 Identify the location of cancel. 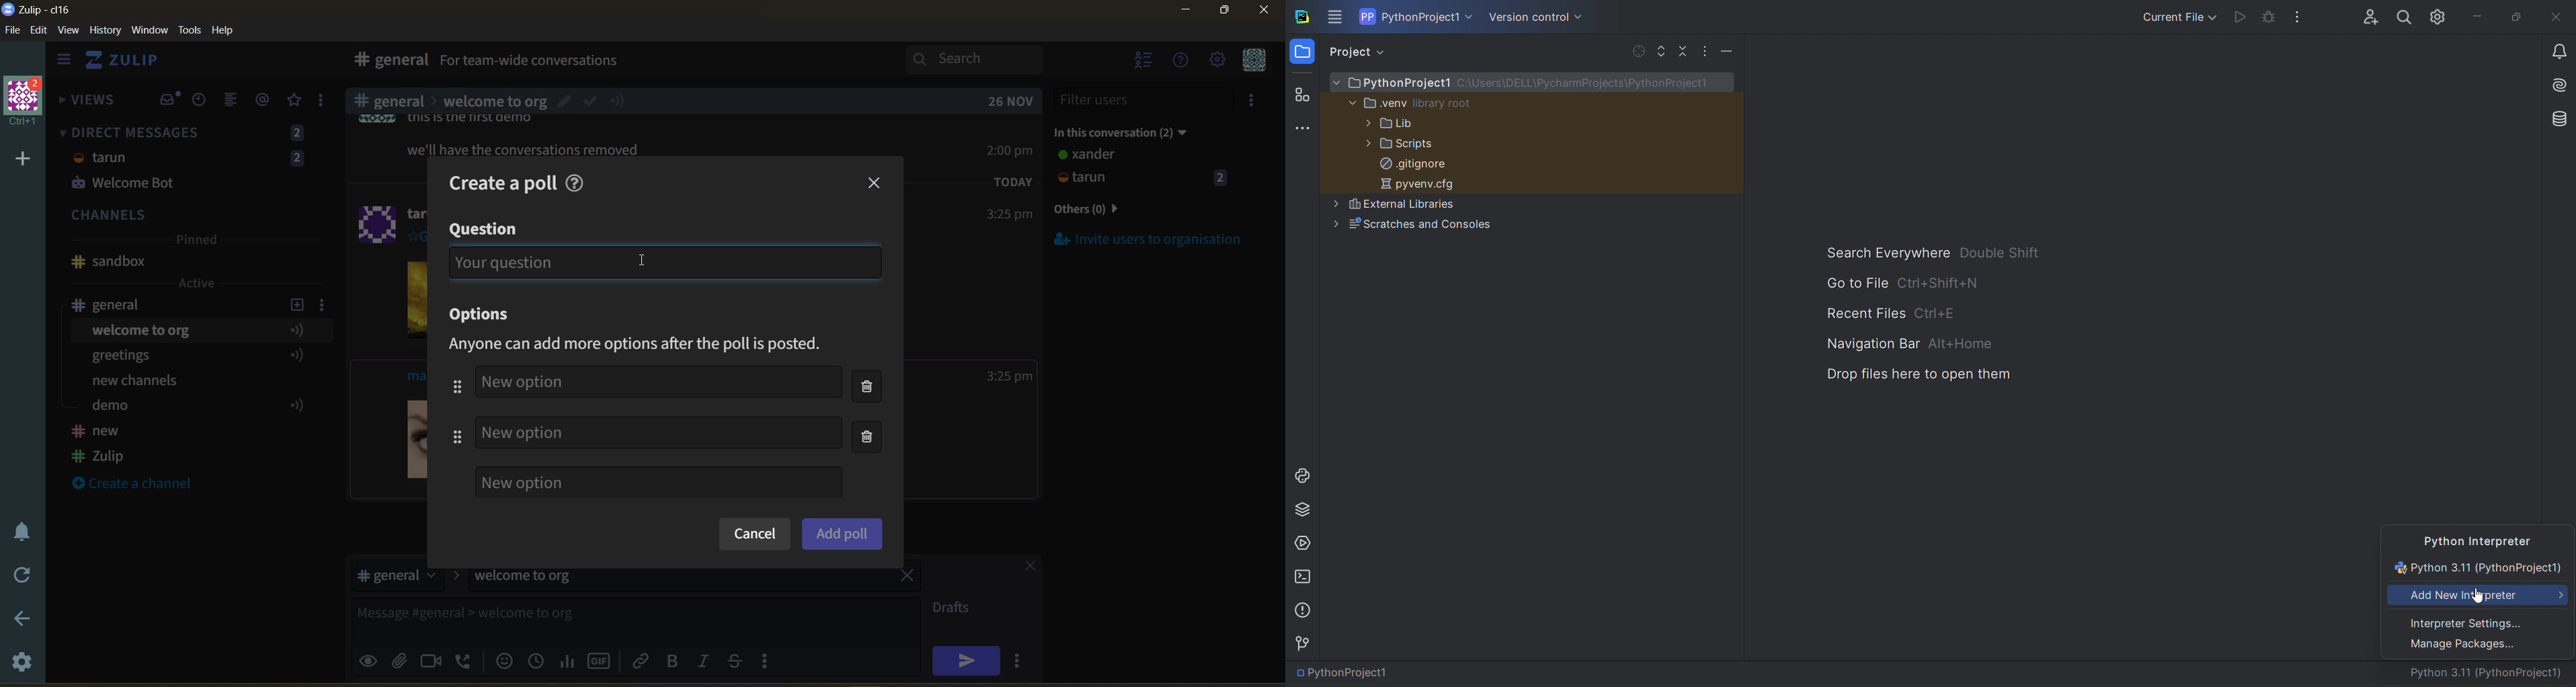
(754, 535).